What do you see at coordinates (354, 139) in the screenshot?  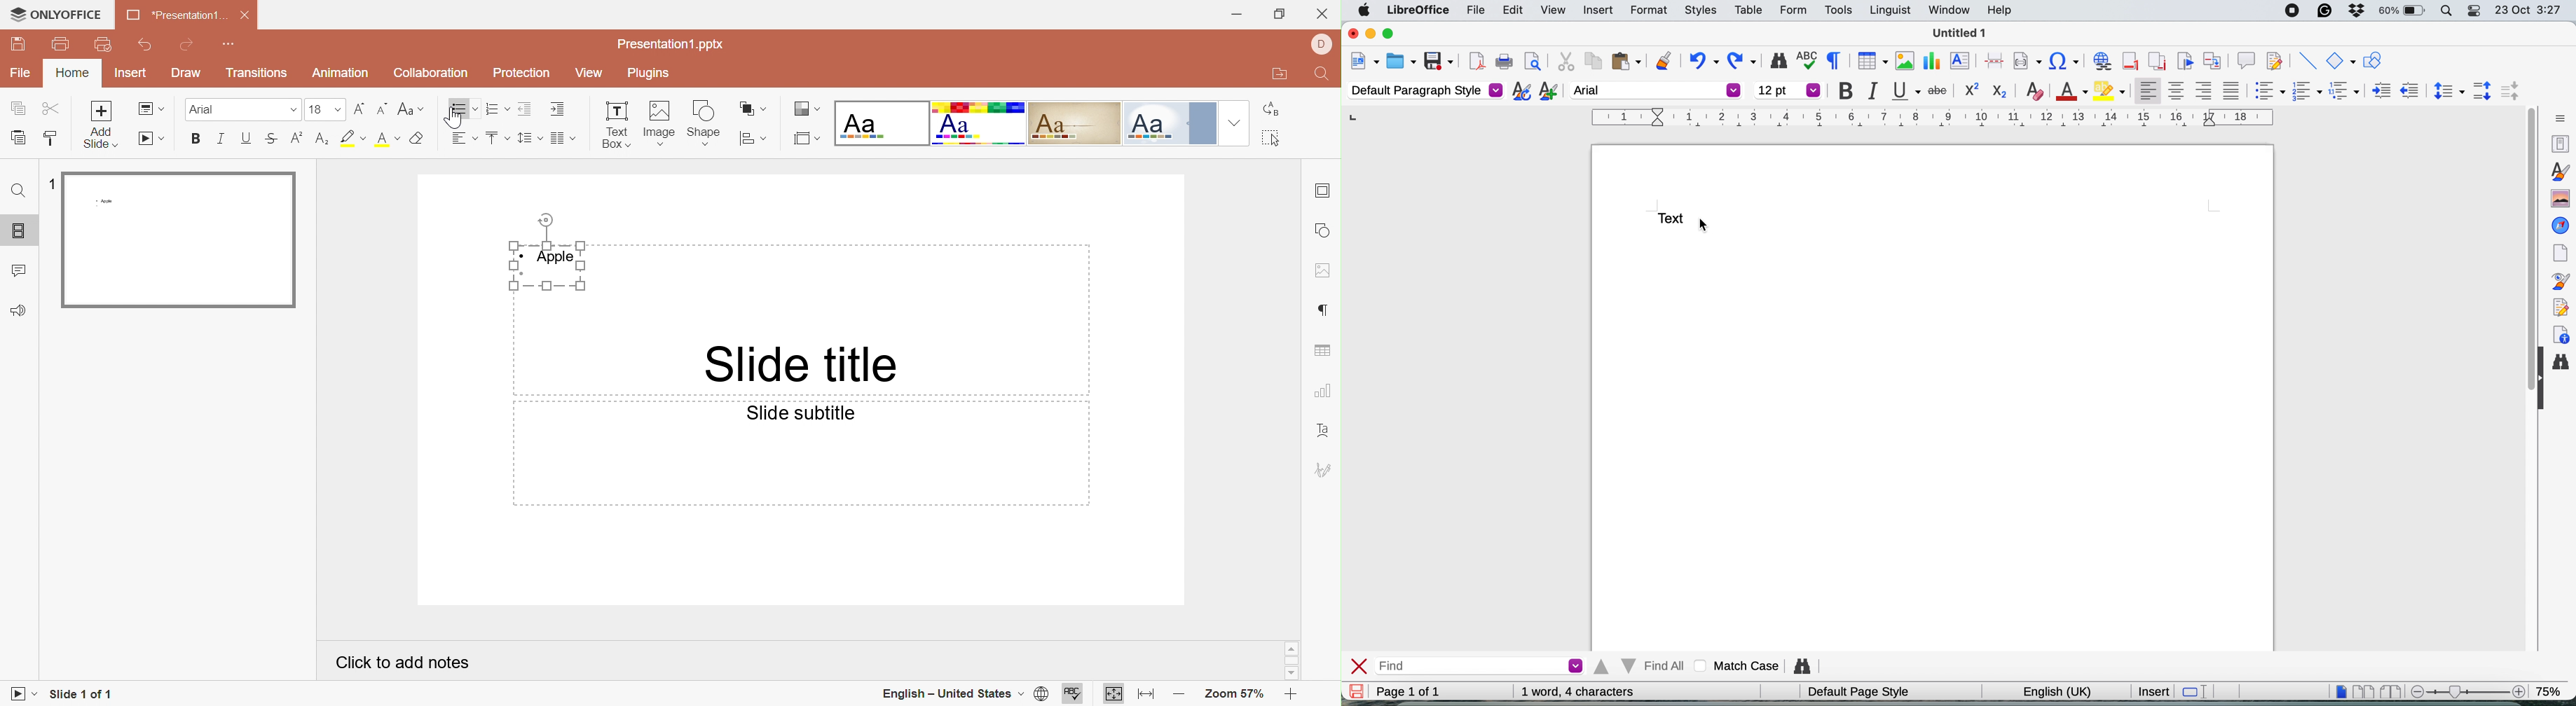 I see `Highlight font` at bounding box center [354, 139].